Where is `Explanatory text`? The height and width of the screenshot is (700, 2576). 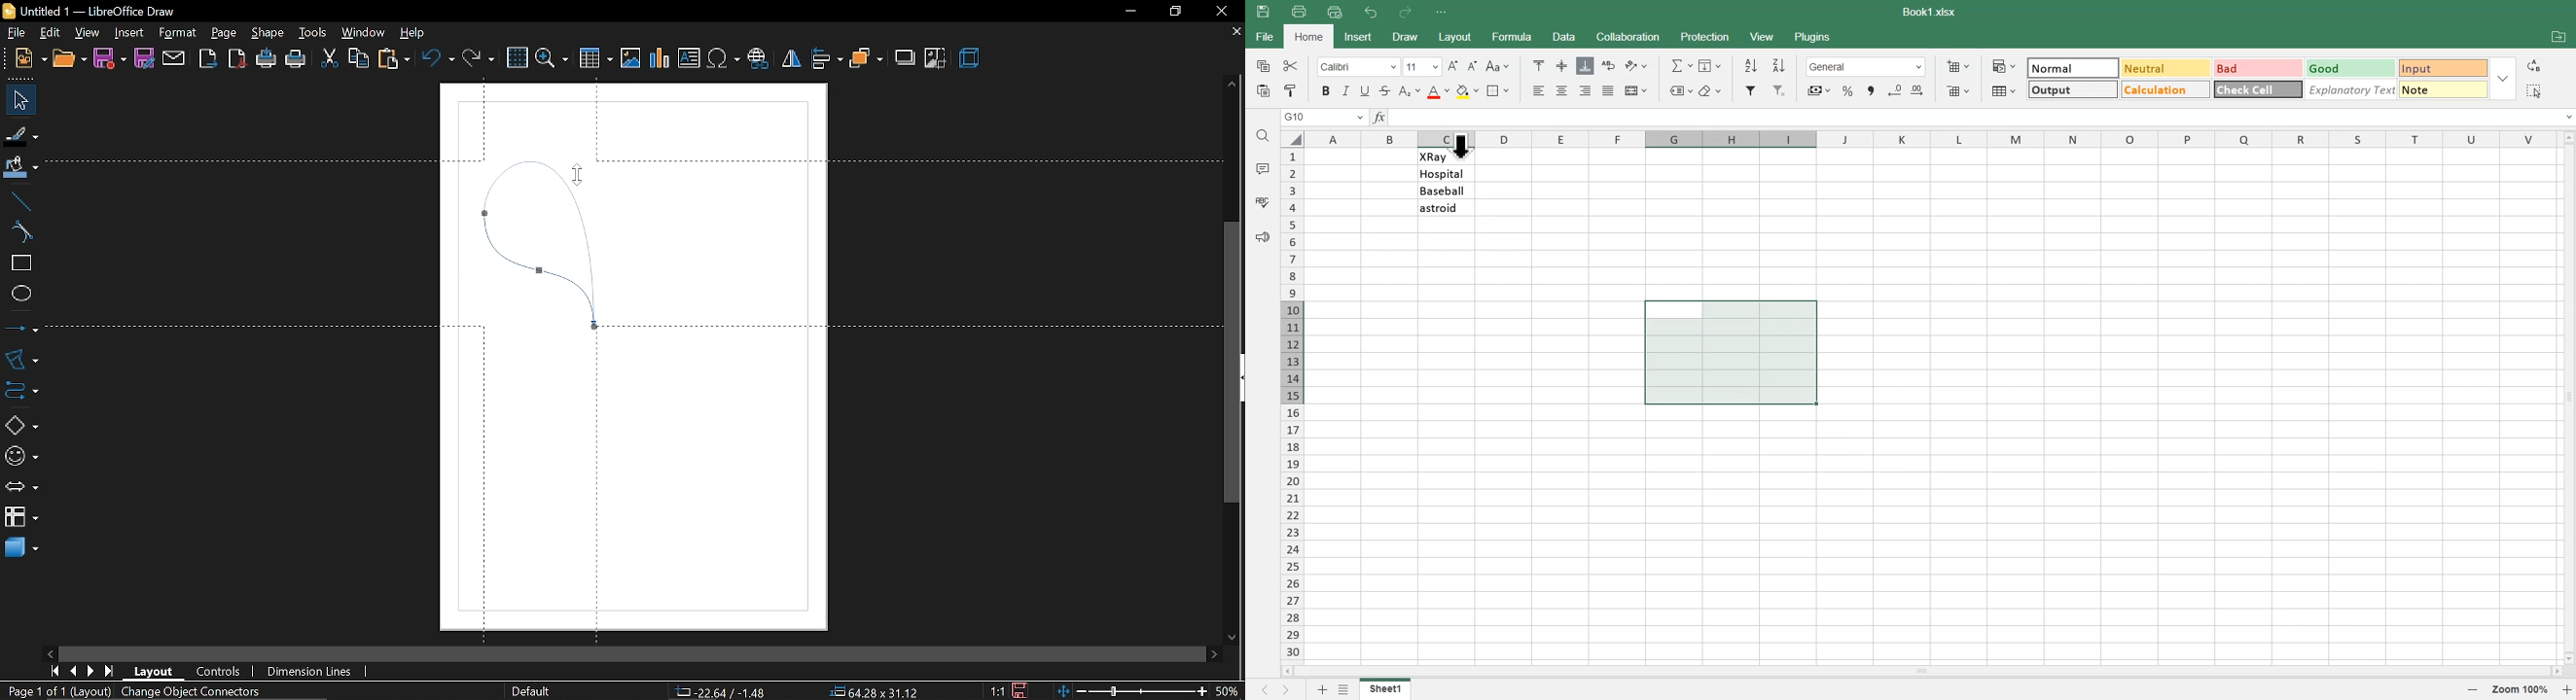 Explanatory text is located at coordinates (2352, 91).